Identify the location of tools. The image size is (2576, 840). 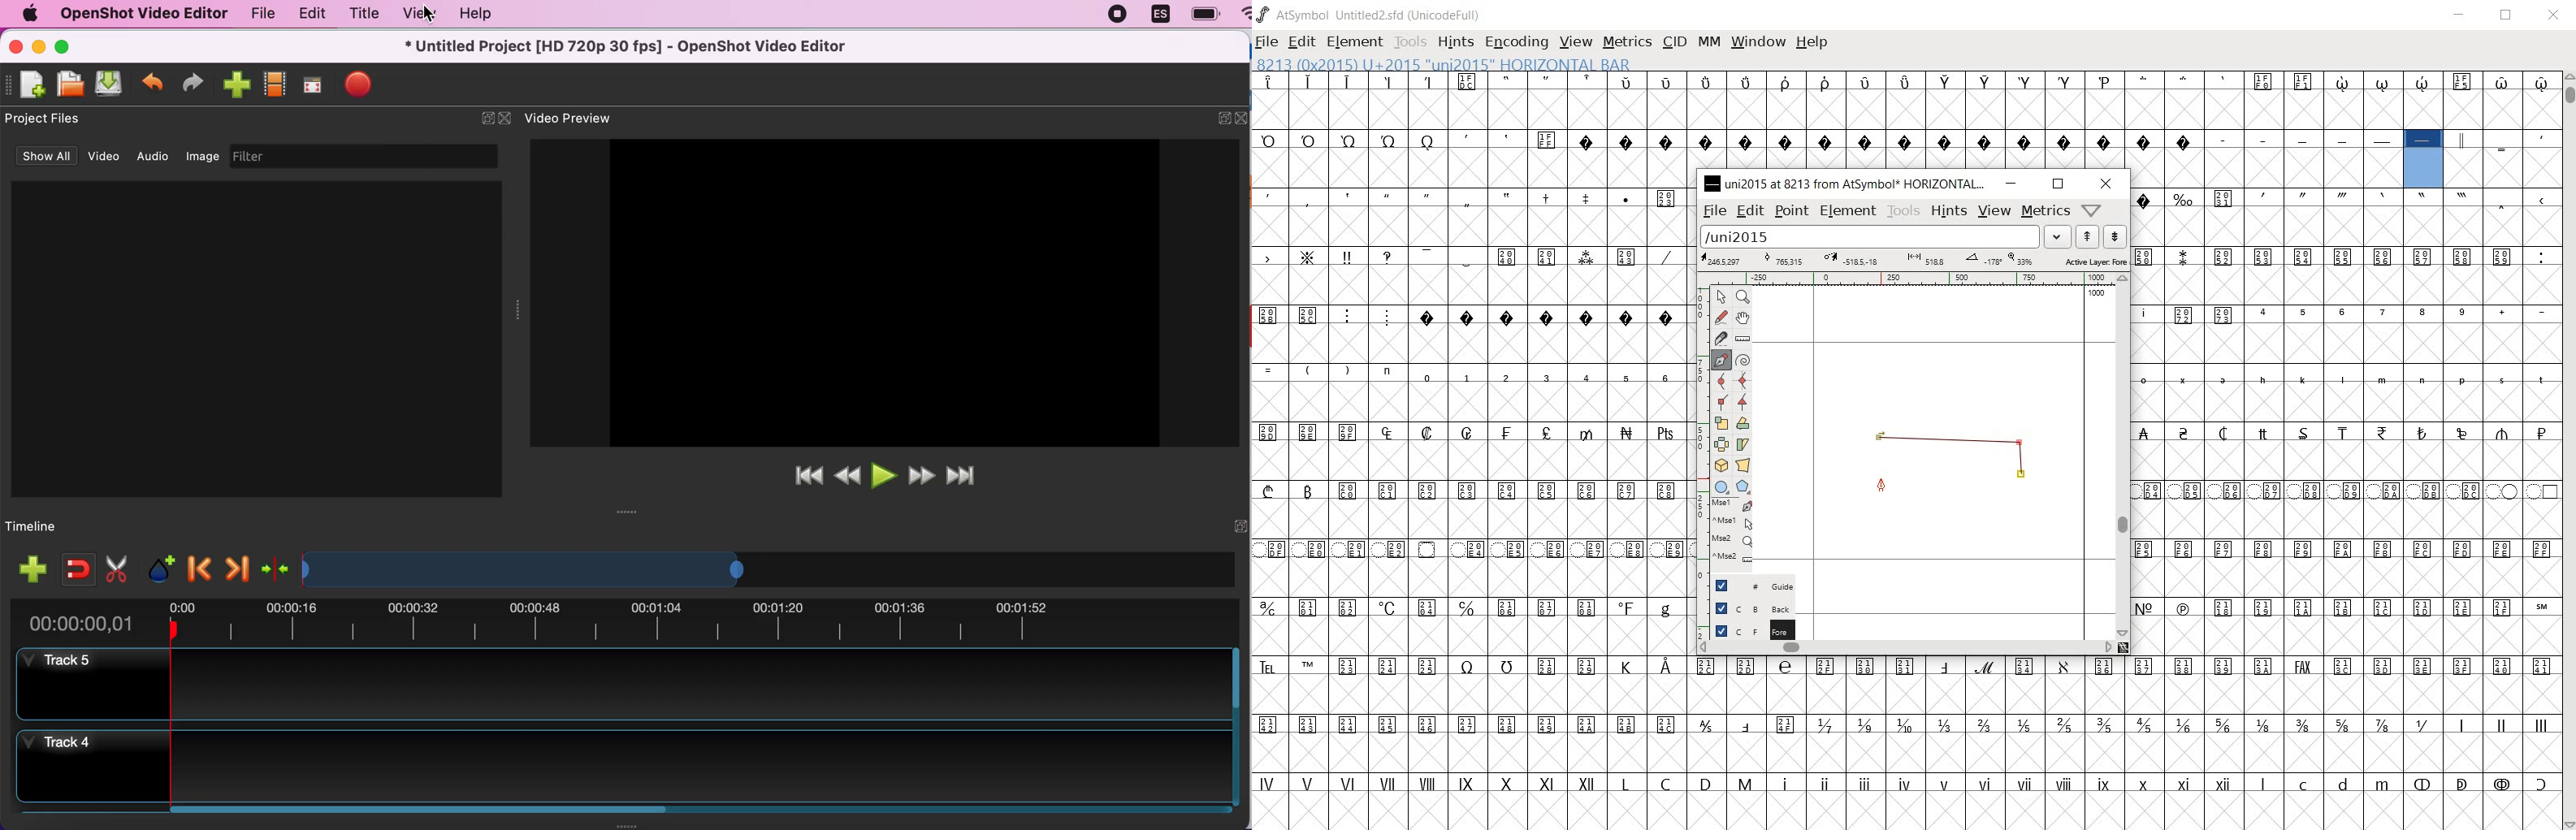
(1903, 211).